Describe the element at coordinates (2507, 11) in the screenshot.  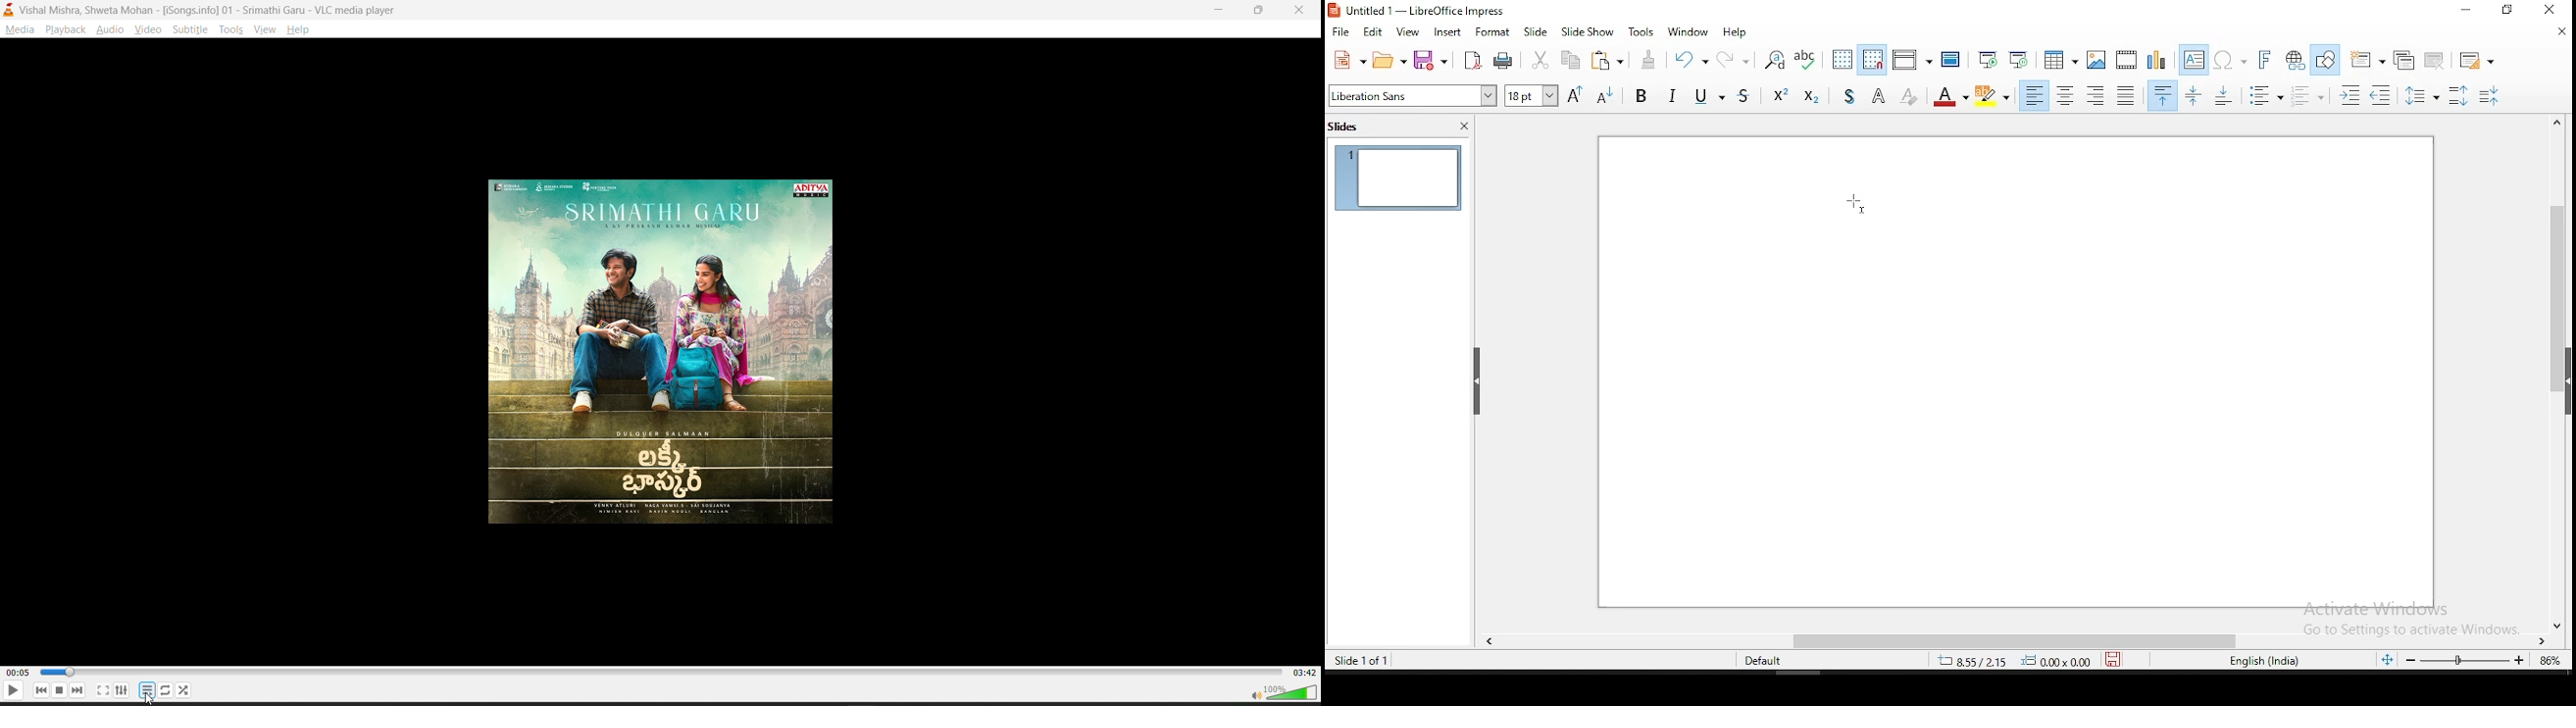
I see `restore` at that location.